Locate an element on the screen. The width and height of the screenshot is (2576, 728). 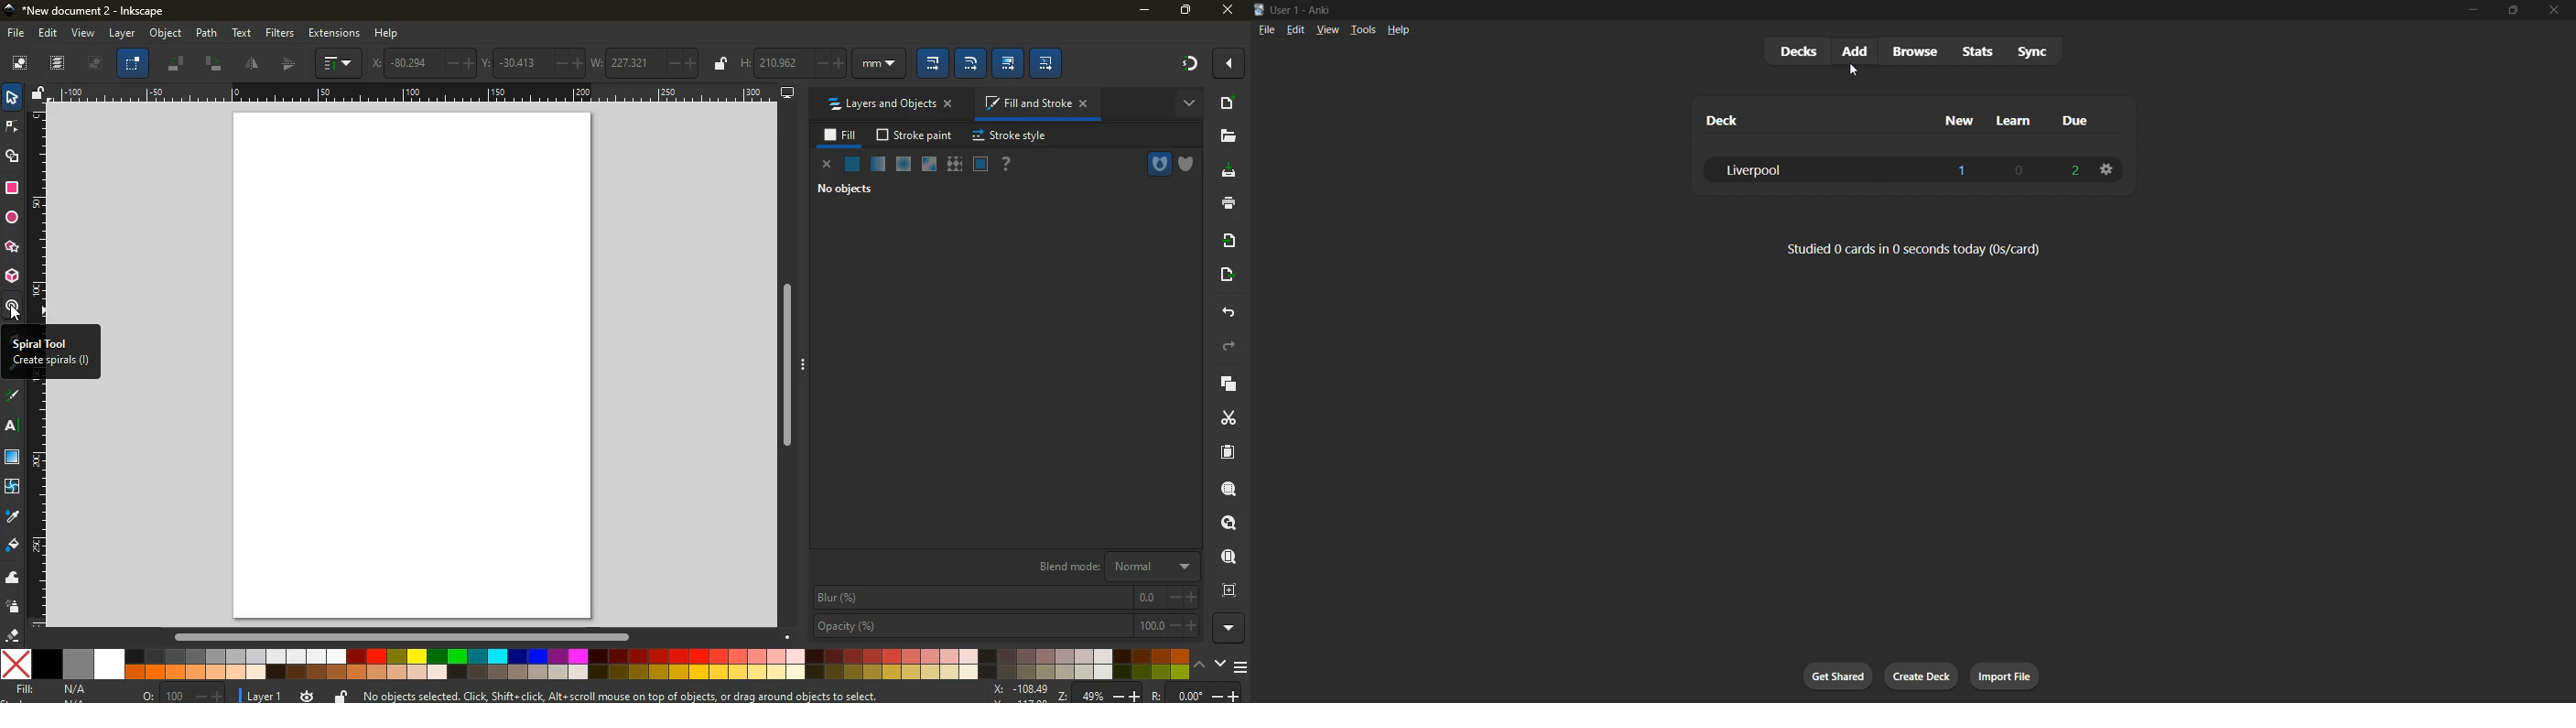
circle is located at coordinates (14, 220).